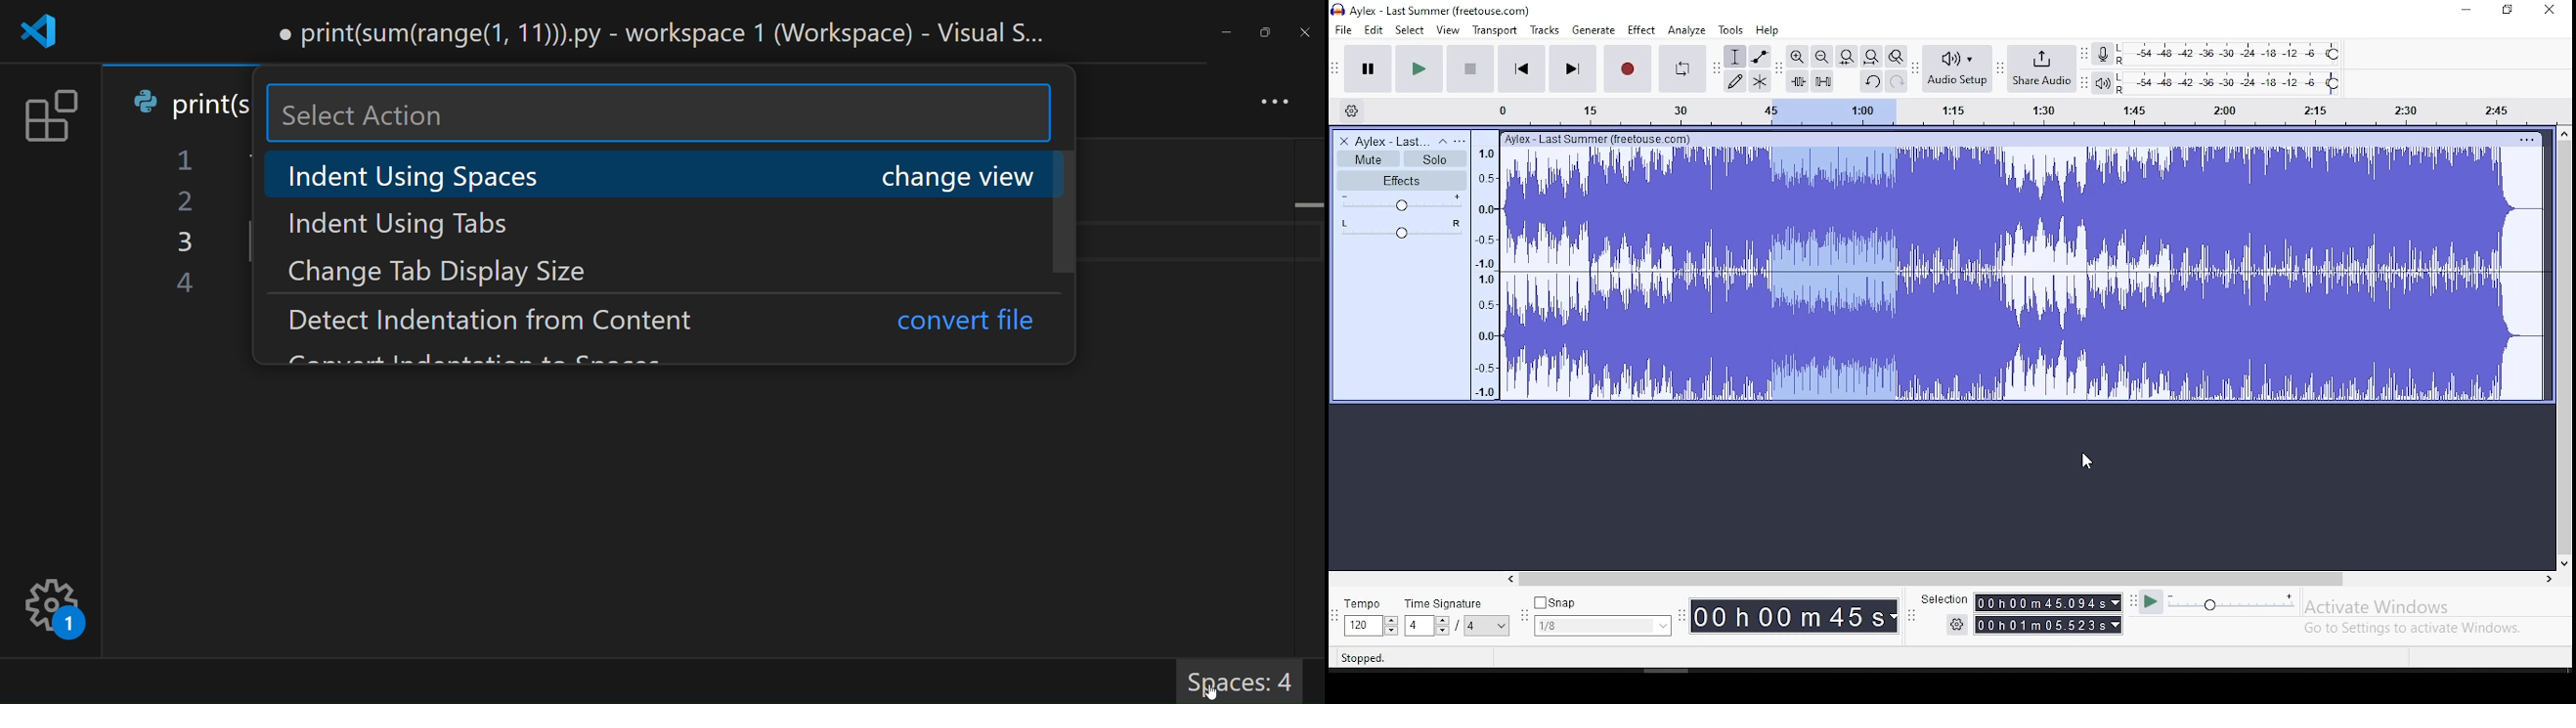  Describe the element at coordinates (2021, 275) in the screenshot. I see `audio track` at that location.